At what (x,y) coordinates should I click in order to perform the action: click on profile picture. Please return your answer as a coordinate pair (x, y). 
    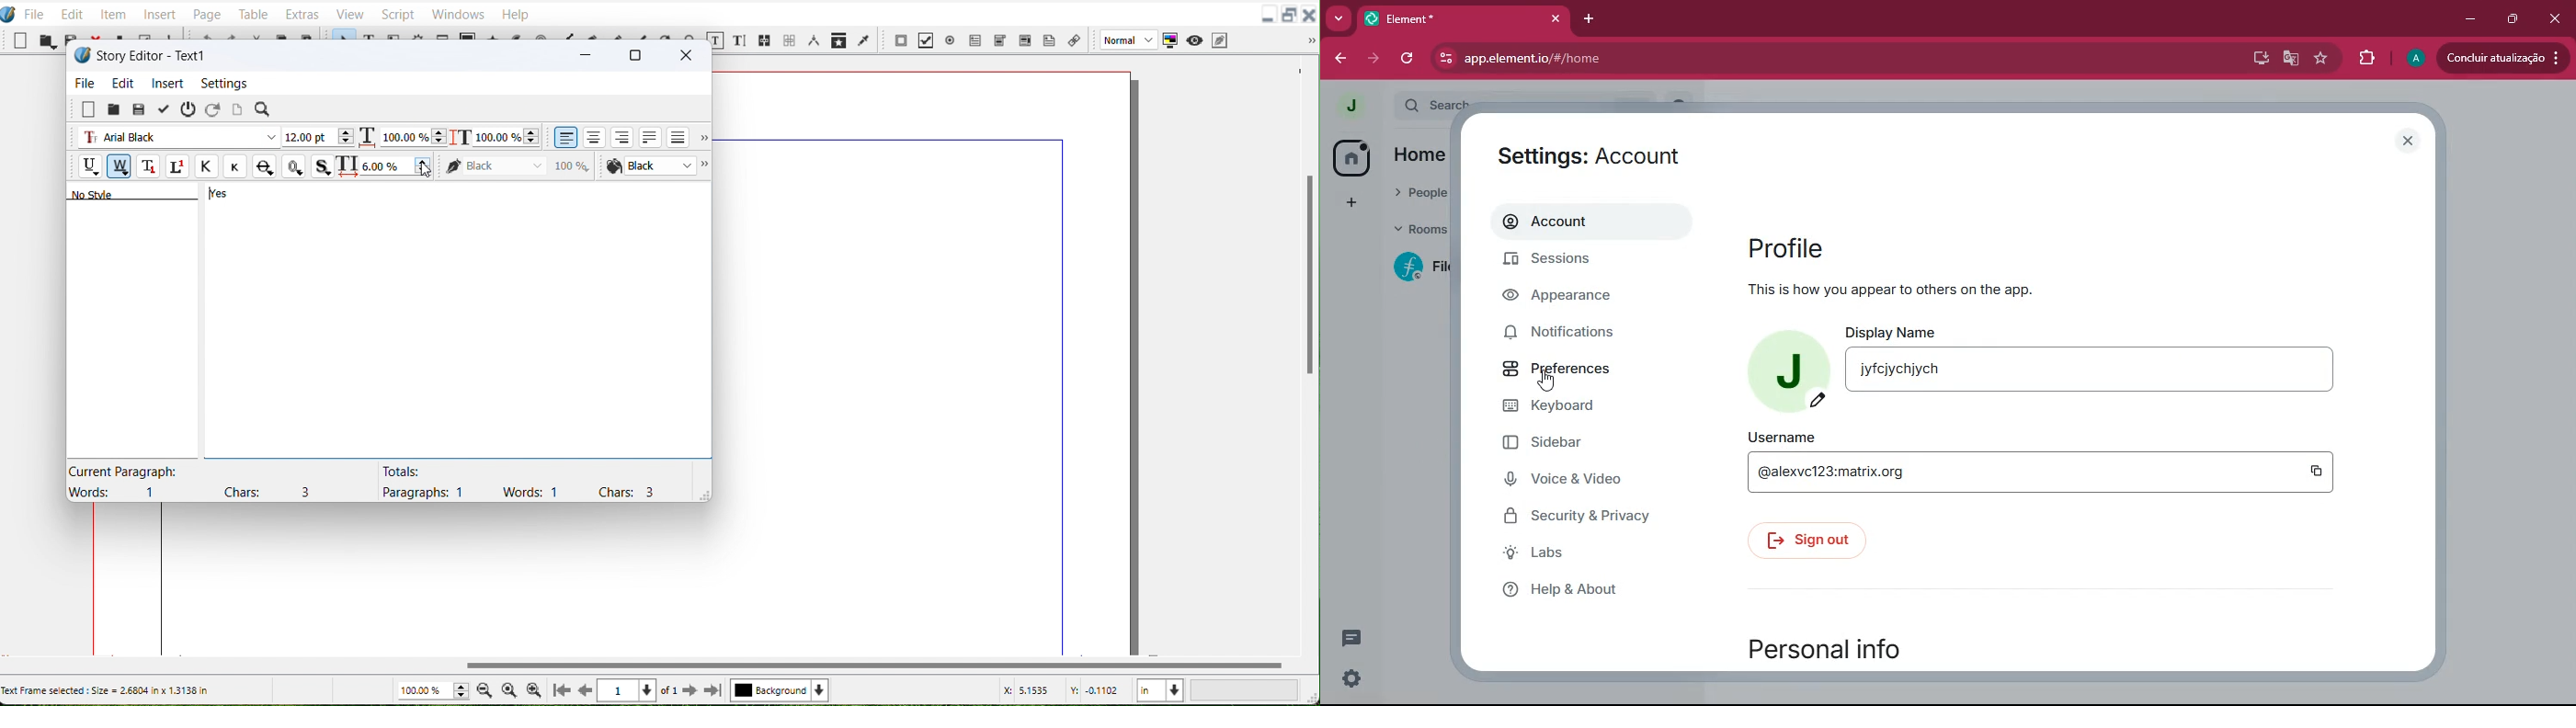
    Looking at the image, I should click on (1786, 370).